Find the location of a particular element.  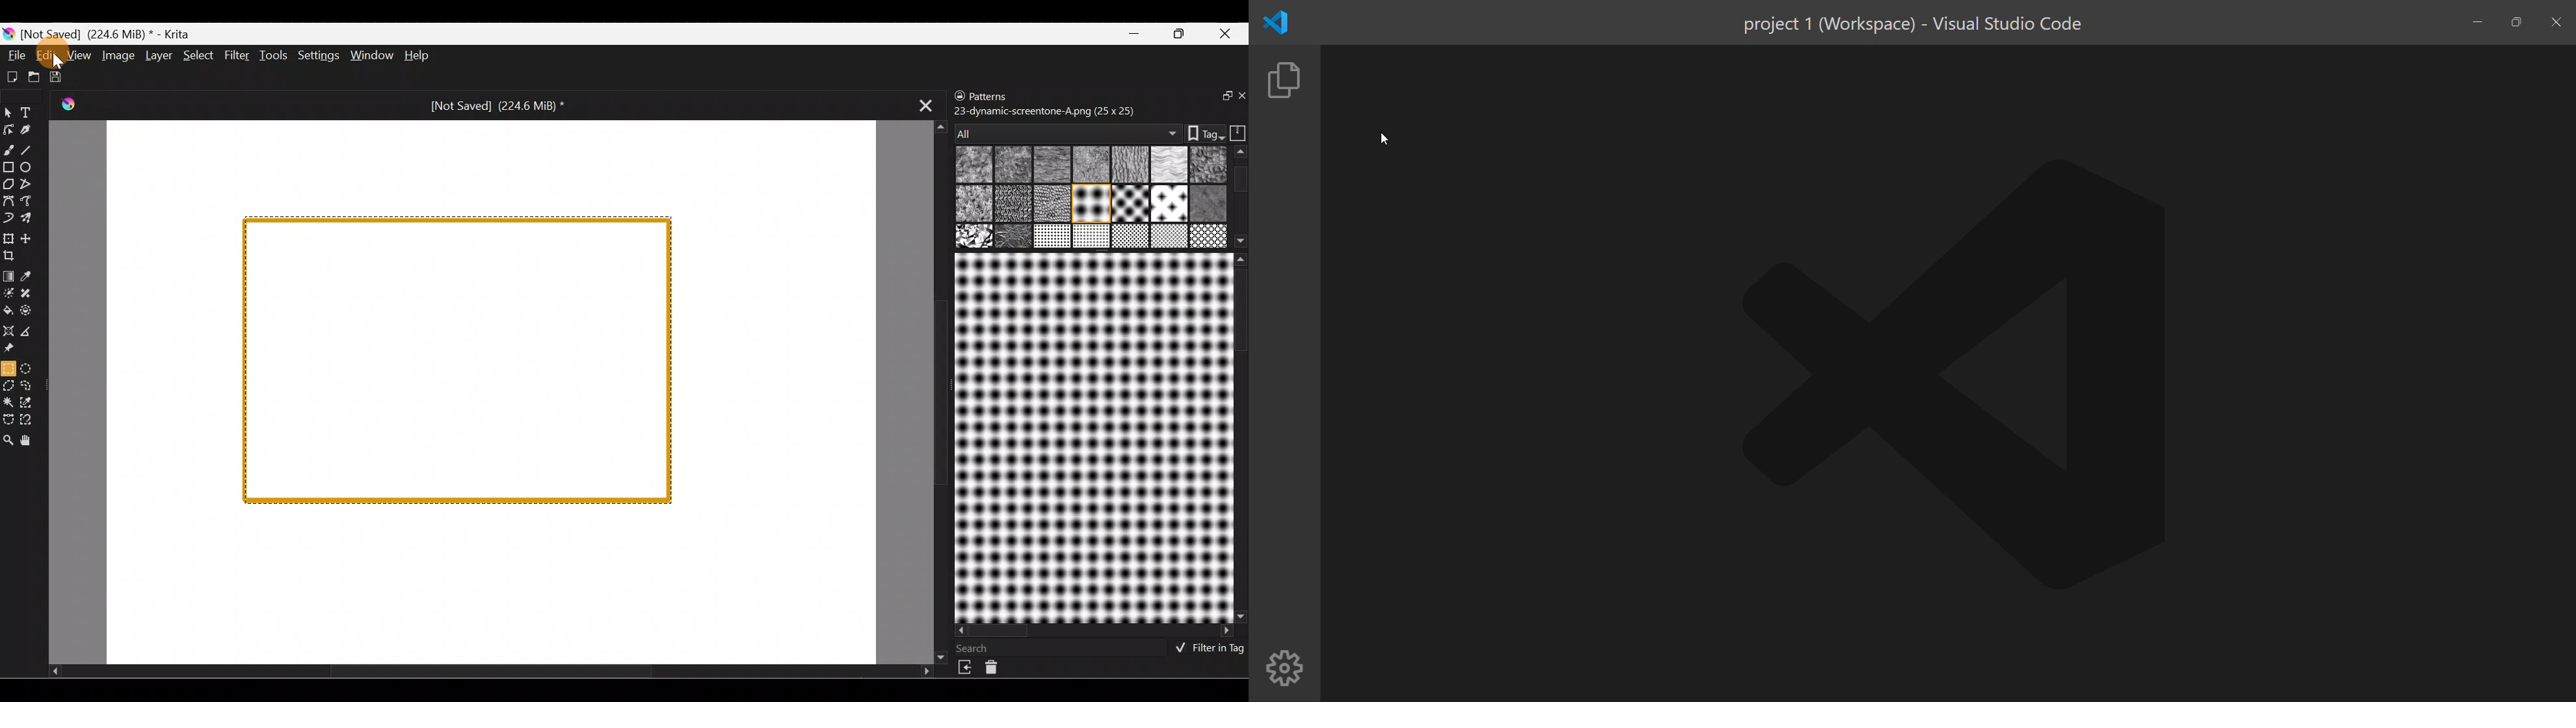

19 texture_crackle.png is located at coordinates (1170, 236).